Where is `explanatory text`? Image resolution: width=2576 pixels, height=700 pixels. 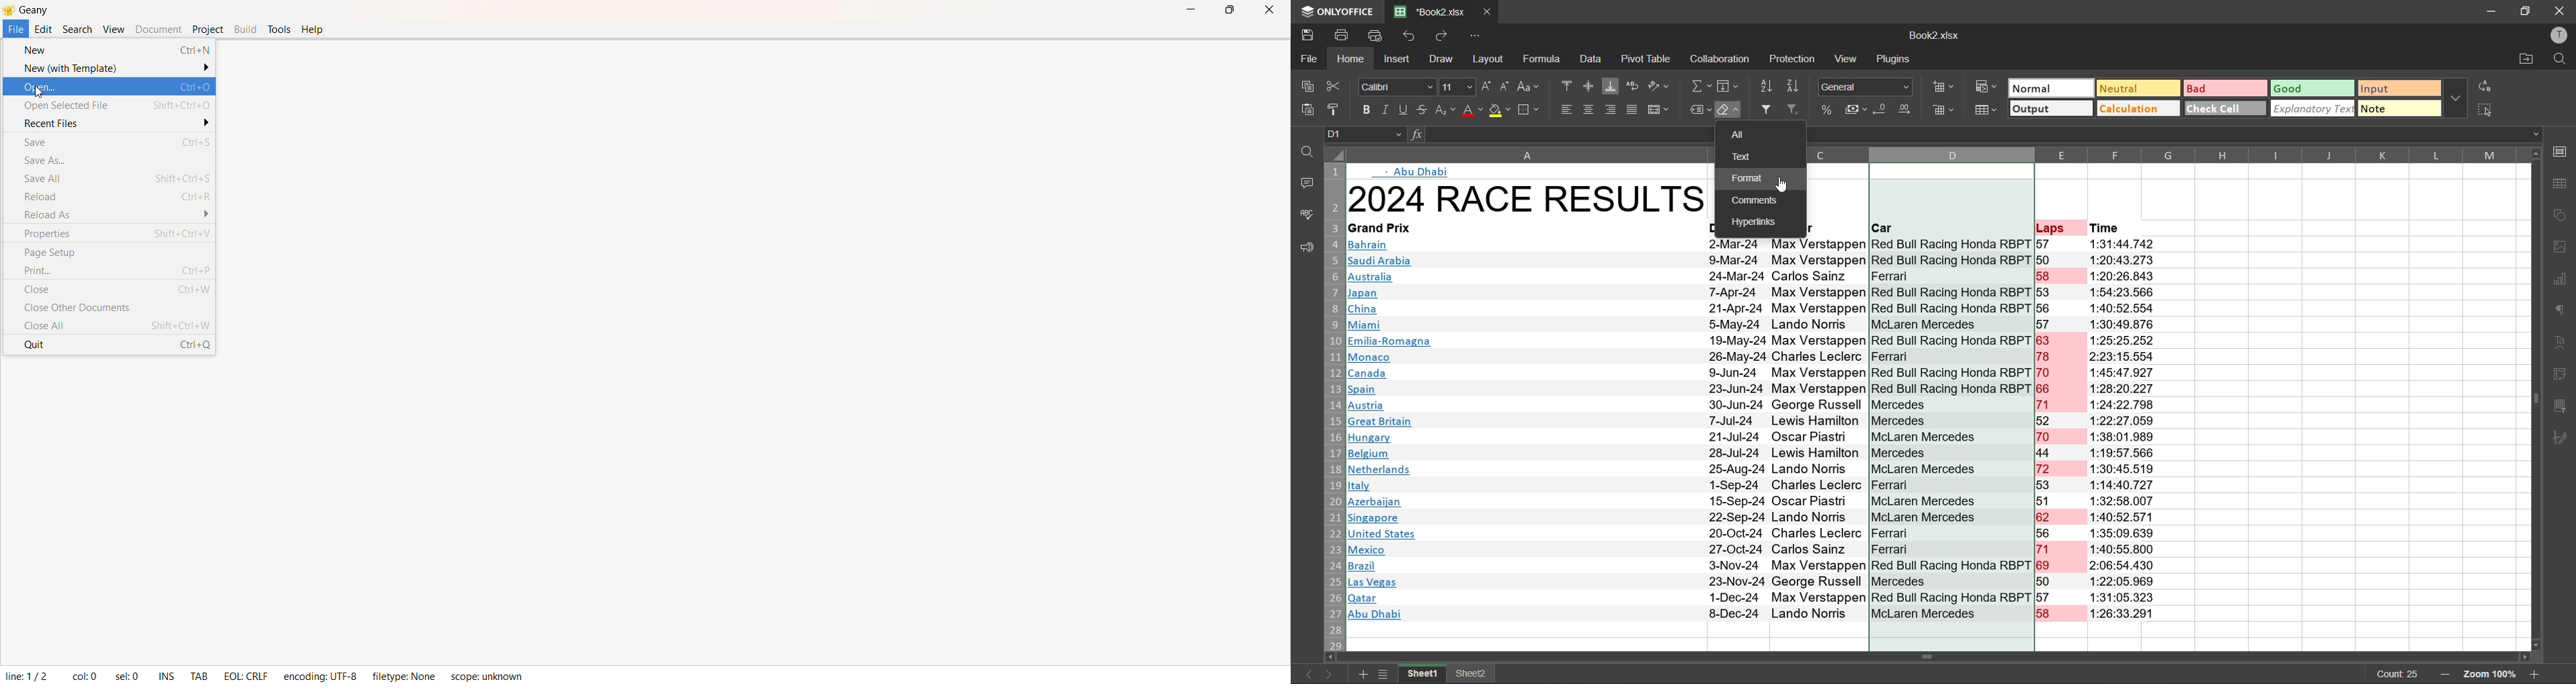
explanatory text is located at coordinates (2313, 108).